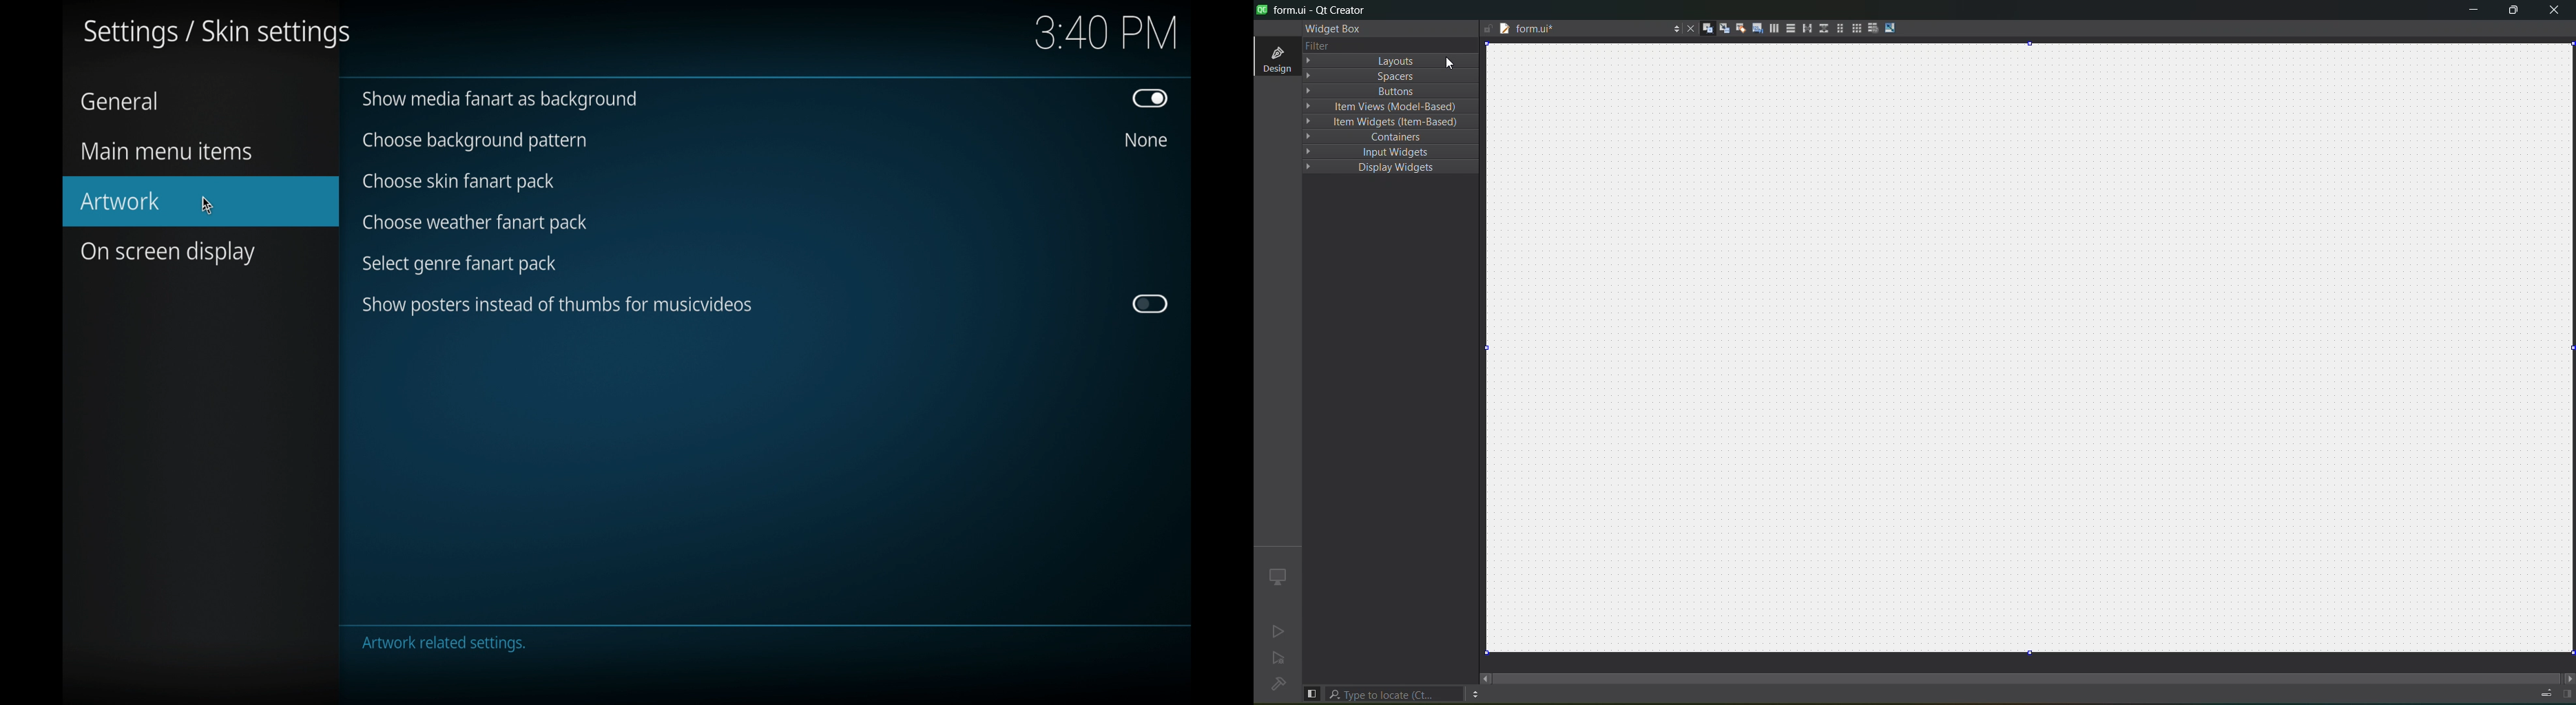  What do you see at coordinates (1317, 45) in the screenshot?
I see `filter` at bounding box center [1317, 45].